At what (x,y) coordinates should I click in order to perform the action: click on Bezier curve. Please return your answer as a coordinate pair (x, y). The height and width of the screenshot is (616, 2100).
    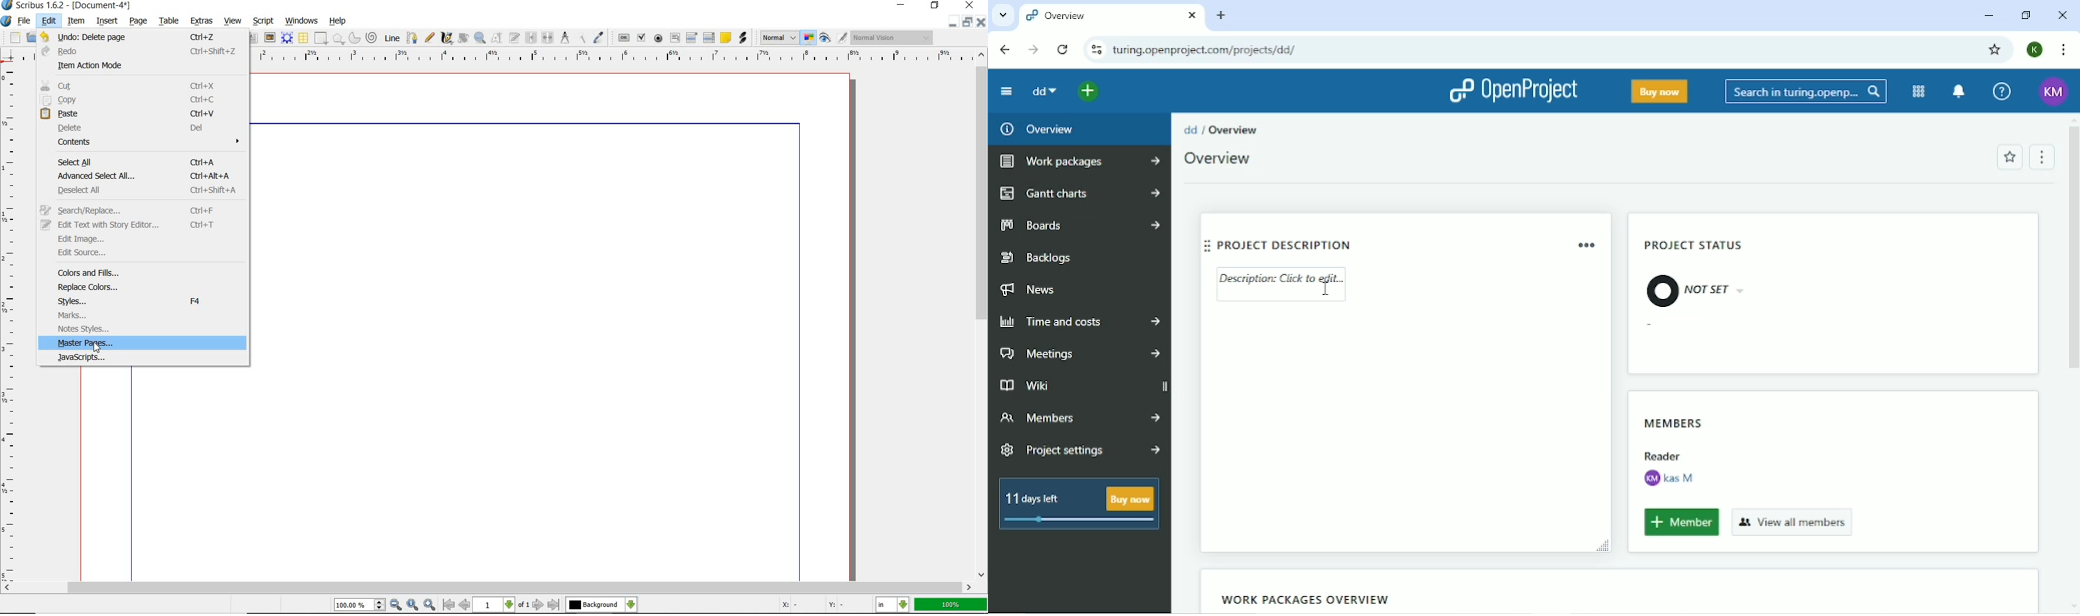
    Looking at the image, I should click on (411, 38).